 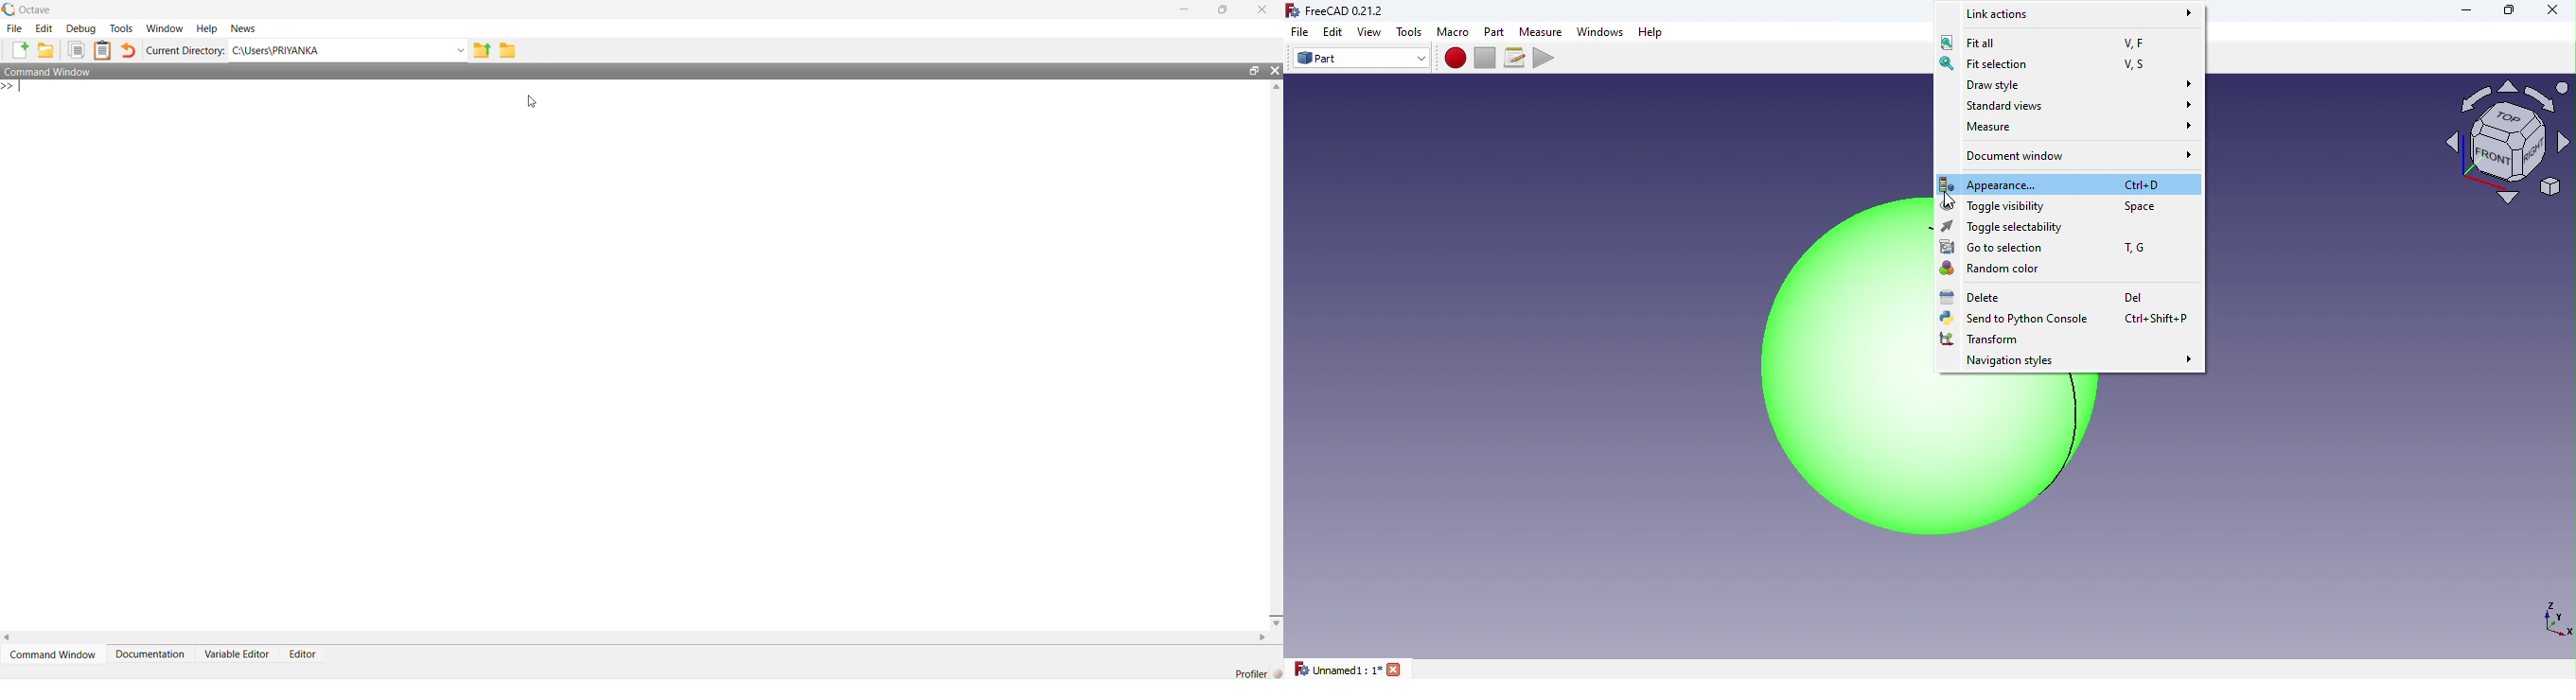 What do you see at coordinates (1361, 59) in the screenshot?
I see `Part` at bounding box center [1361, 59].